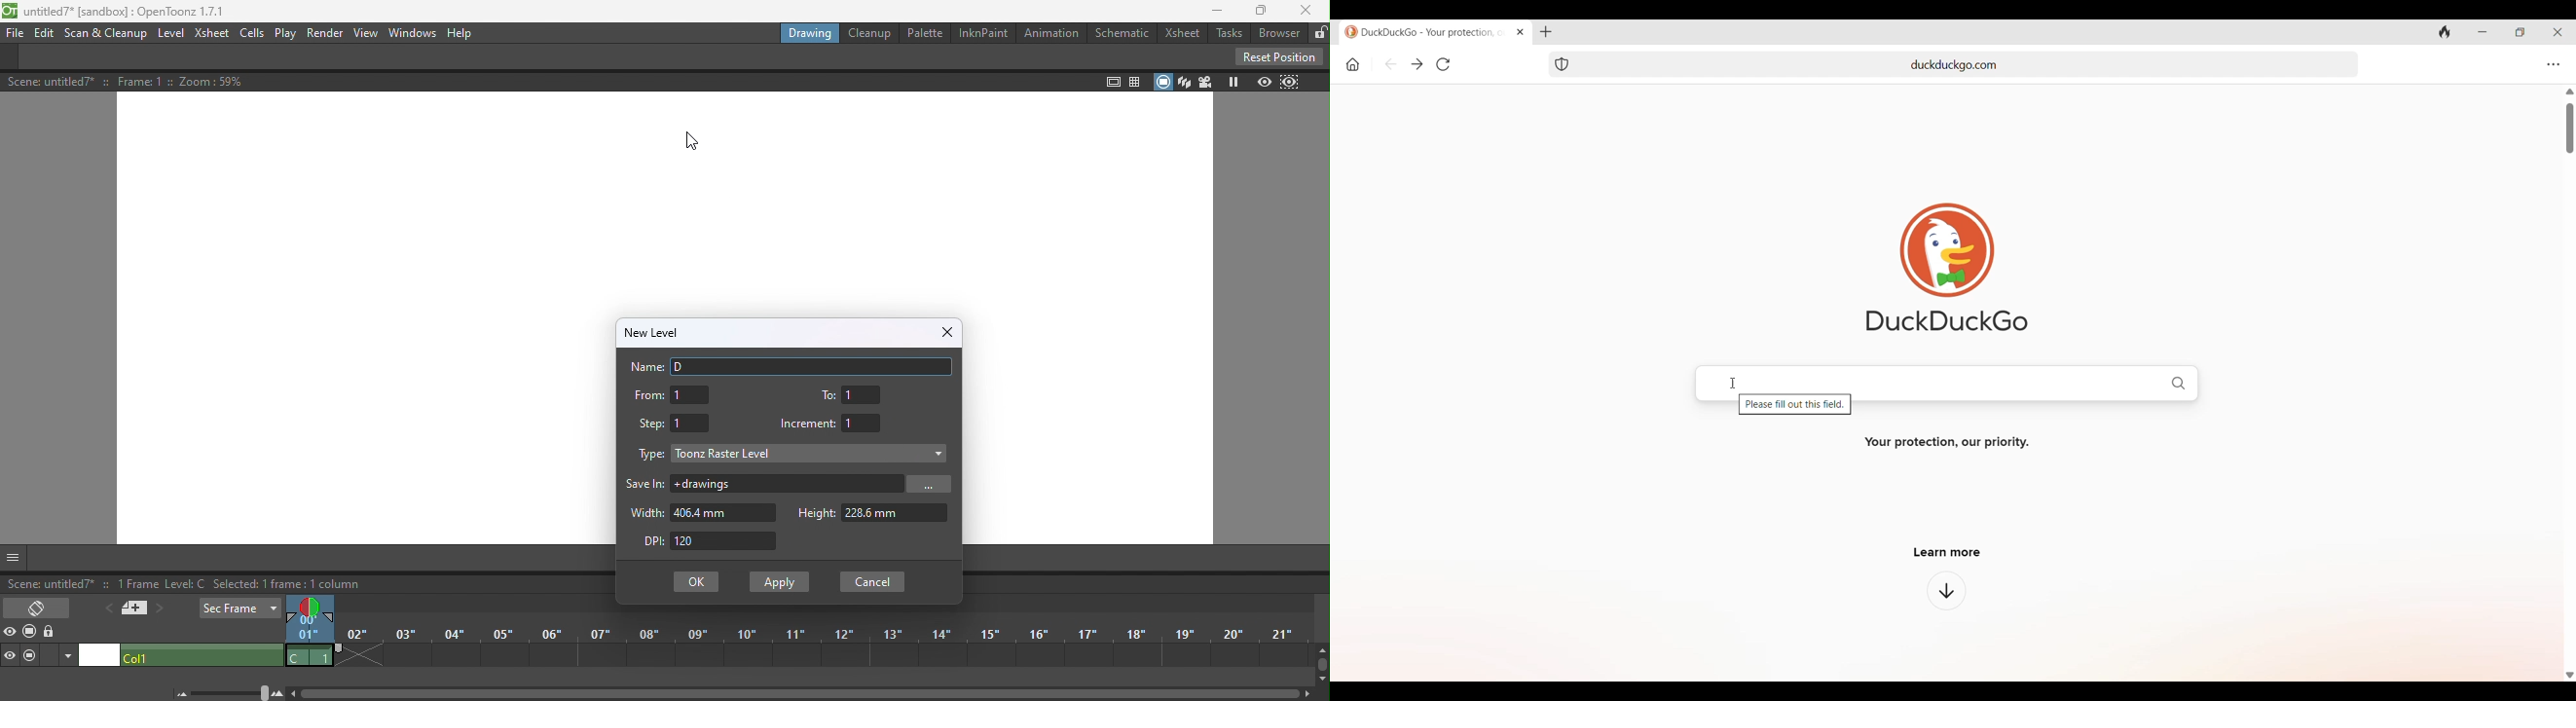  I want to click on From, so click(671, 394).